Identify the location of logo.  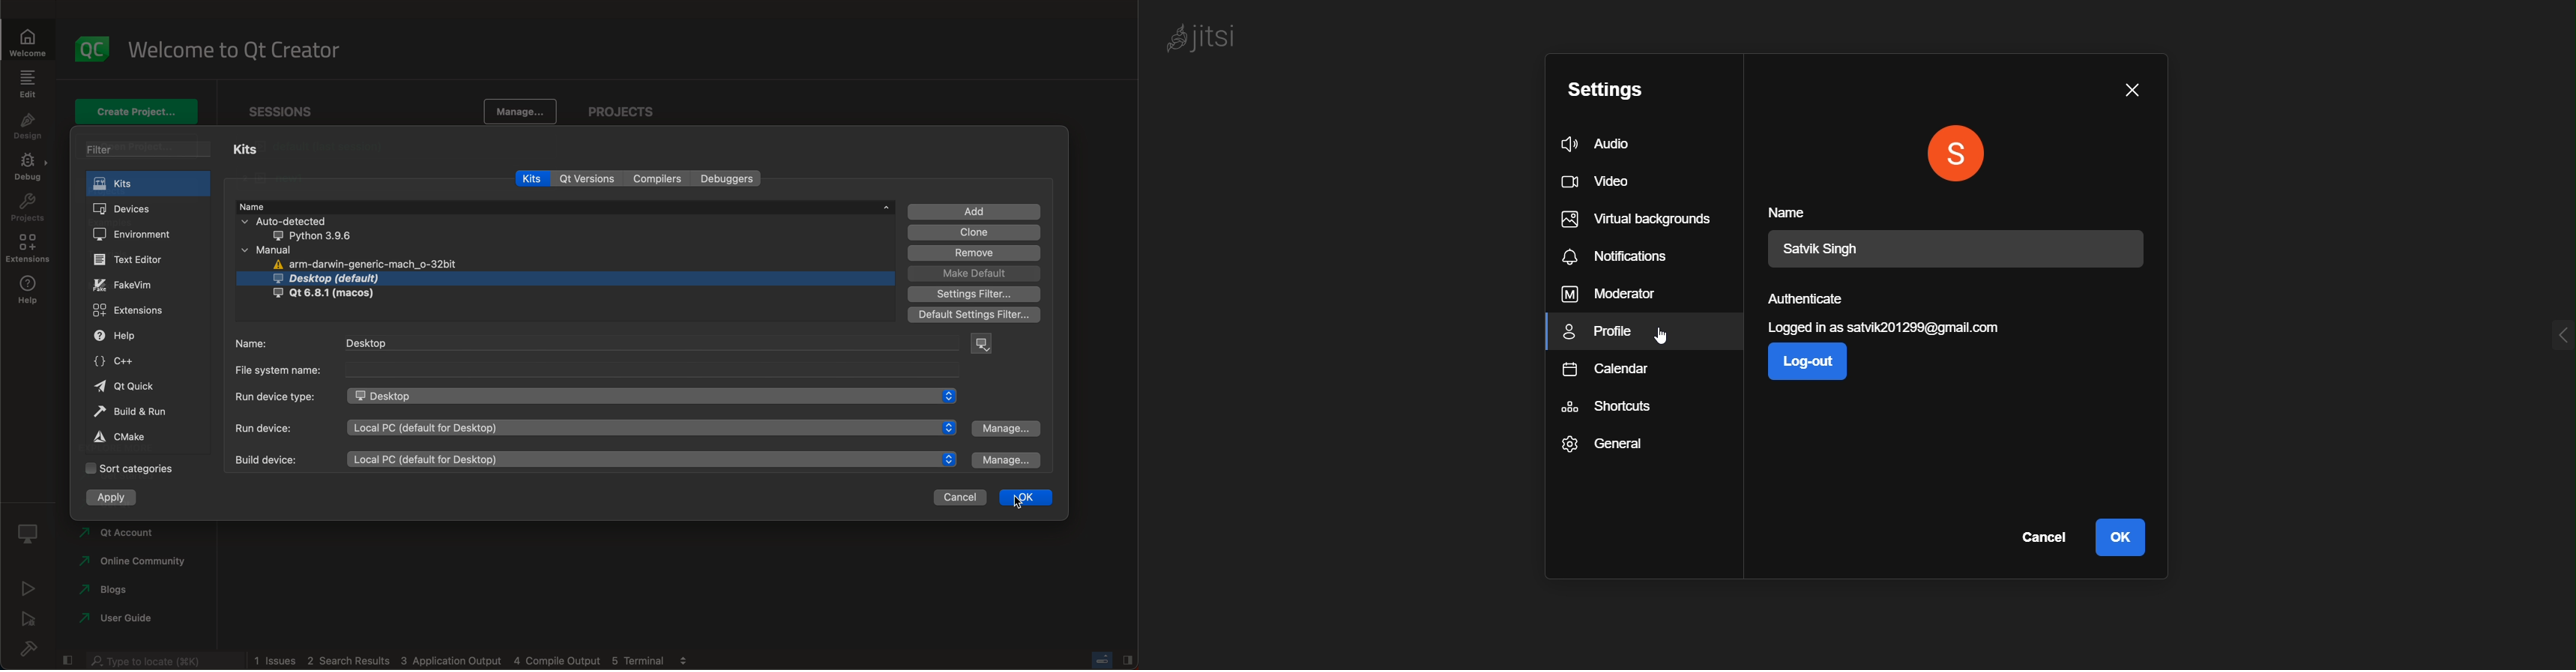
(1217, 37).